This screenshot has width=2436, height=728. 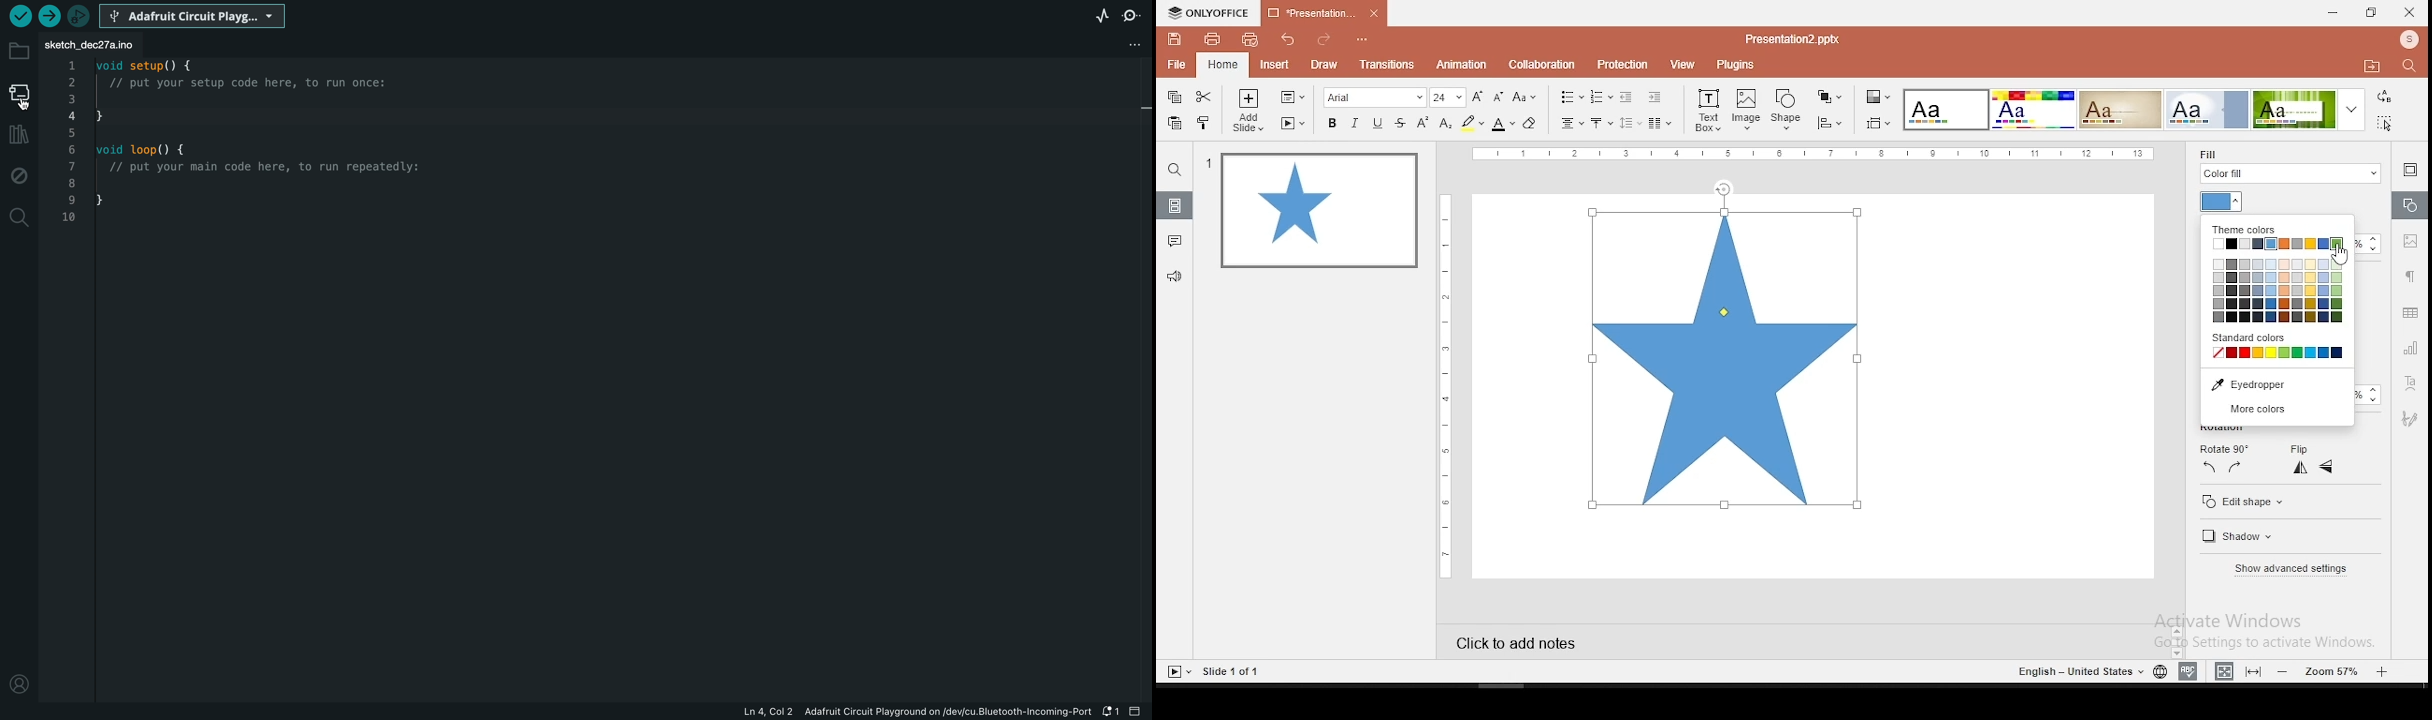 I want to click on shape, so click(x=1789, y=111).